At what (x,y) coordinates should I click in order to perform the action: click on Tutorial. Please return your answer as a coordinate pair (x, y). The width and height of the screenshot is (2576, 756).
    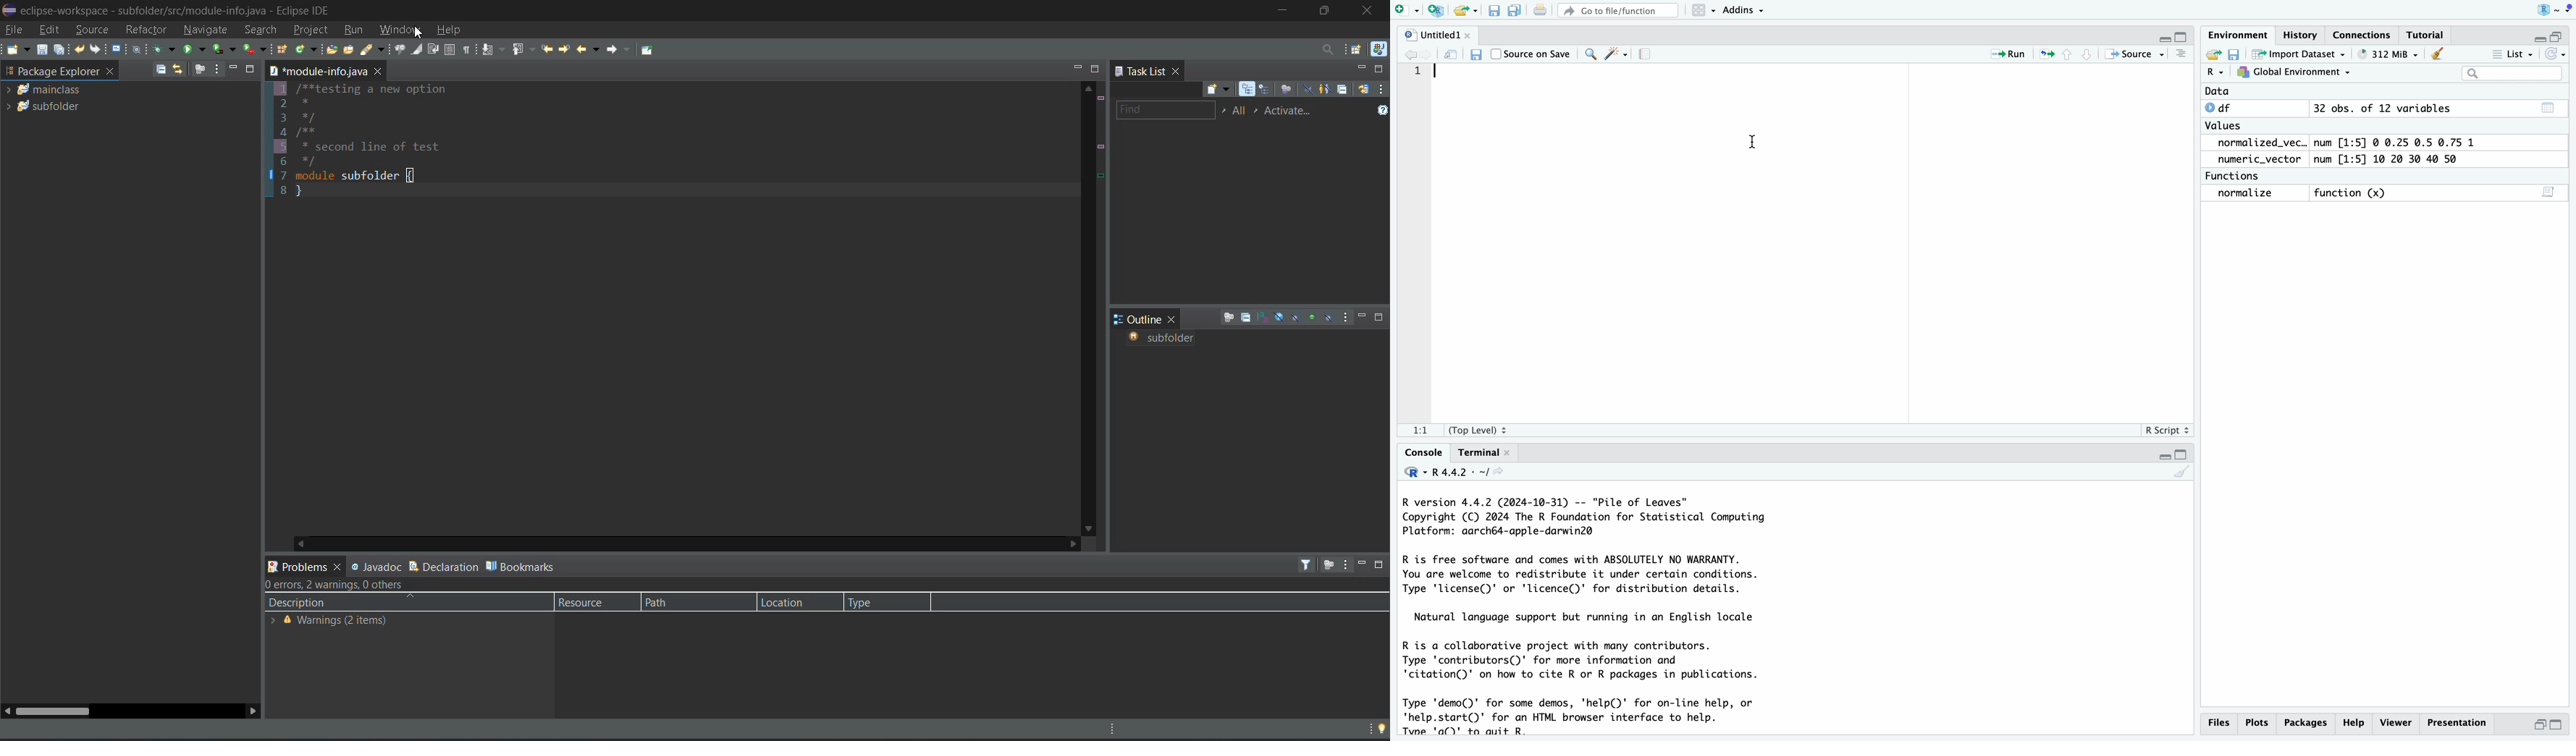
    Looking at the image, I should click on (2434, 33).